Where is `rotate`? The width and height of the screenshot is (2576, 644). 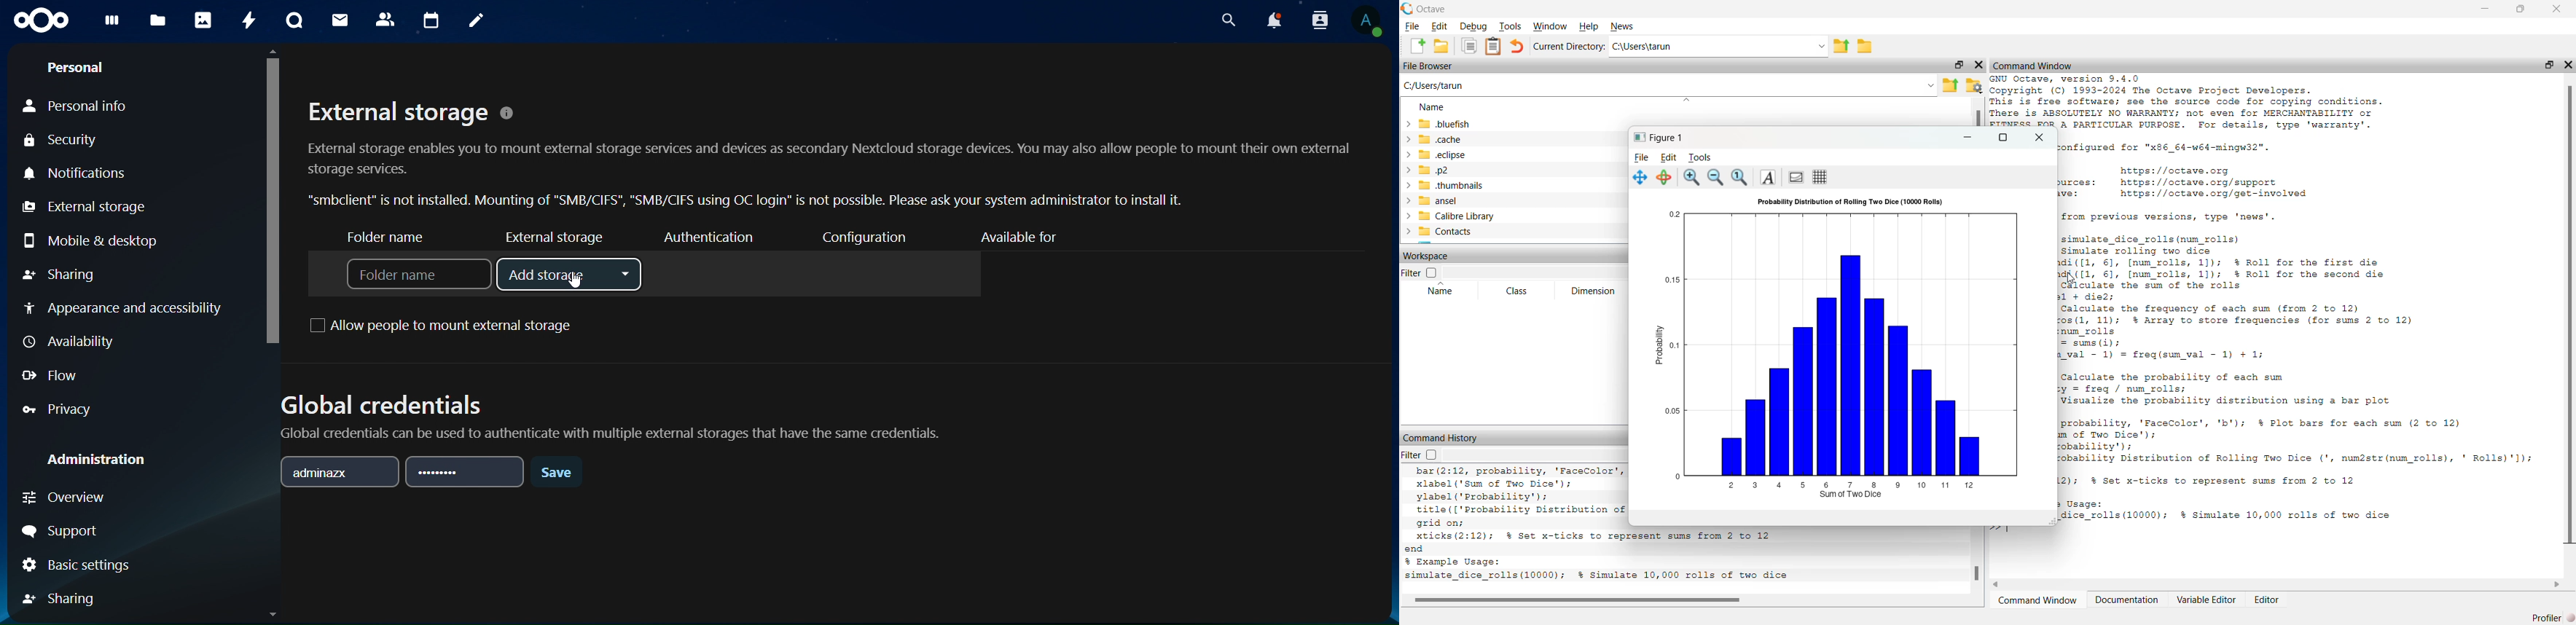
rotate is located at coordinates (1665, 180).